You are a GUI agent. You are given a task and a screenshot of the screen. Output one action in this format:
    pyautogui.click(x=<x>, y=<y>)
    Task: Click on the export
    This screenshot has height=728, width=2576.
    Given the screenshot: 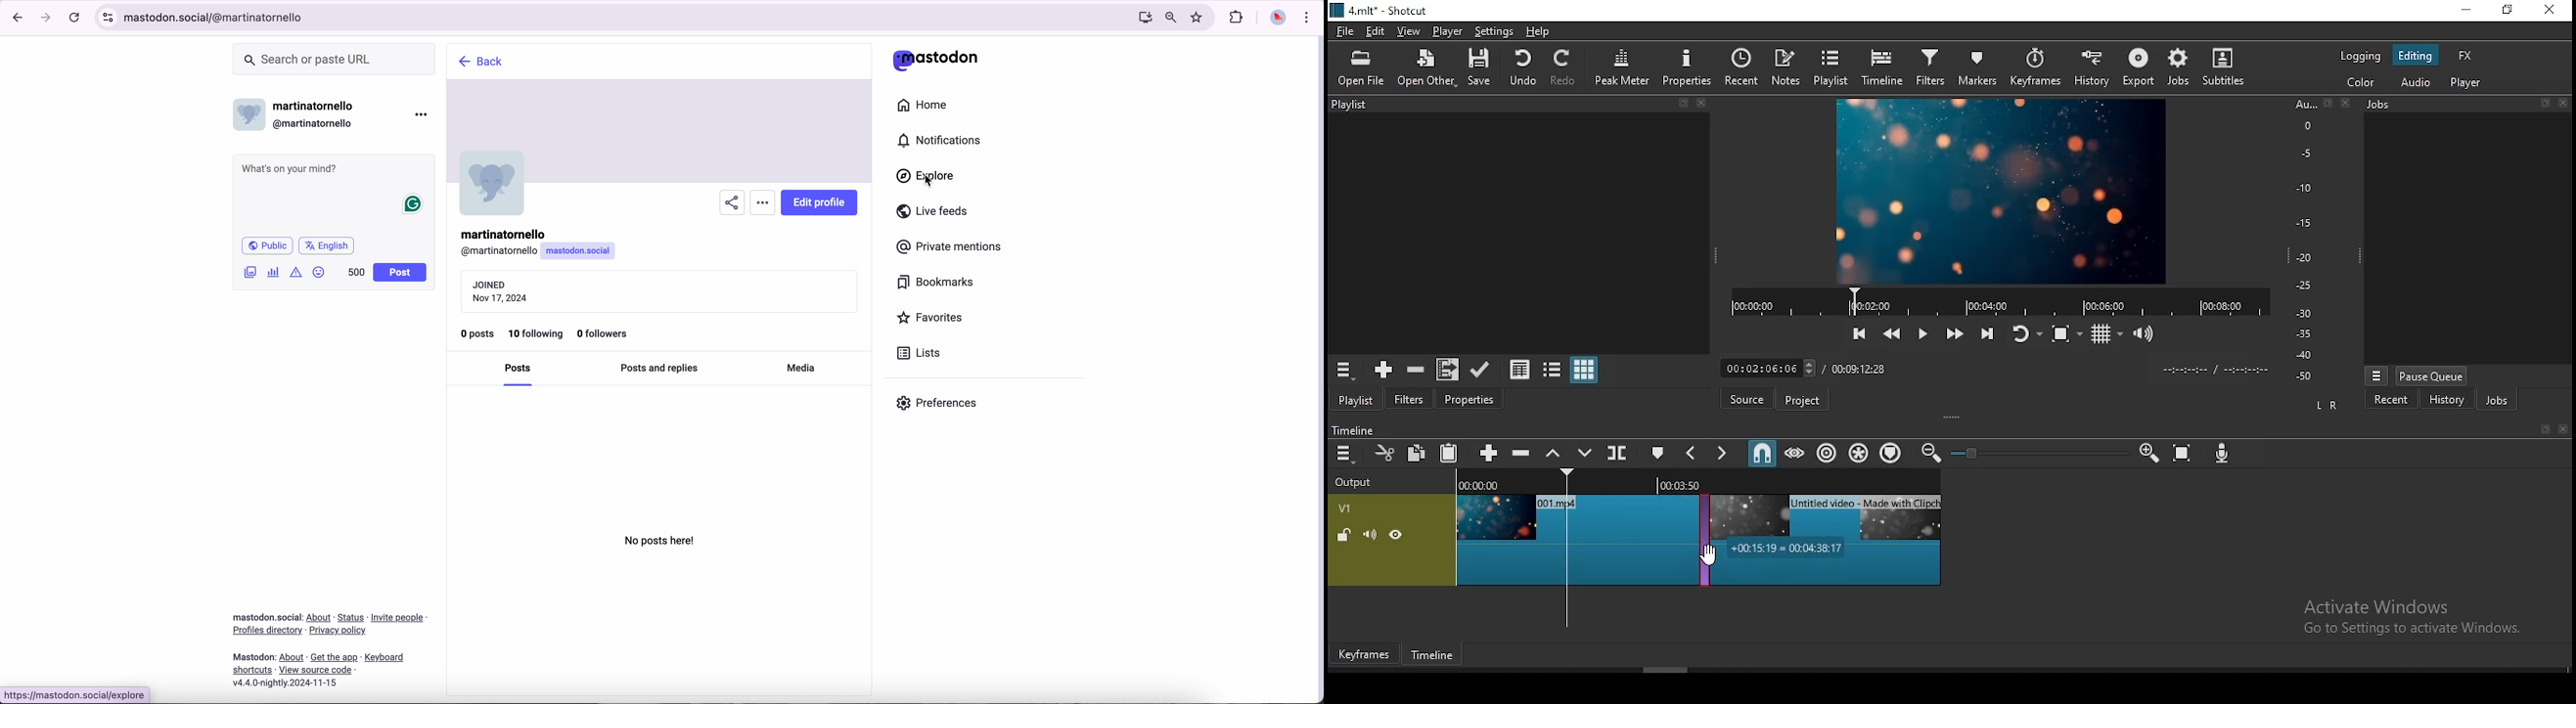 What is the action you would take?
    pyautogui.click(x=2136, y=68)
    